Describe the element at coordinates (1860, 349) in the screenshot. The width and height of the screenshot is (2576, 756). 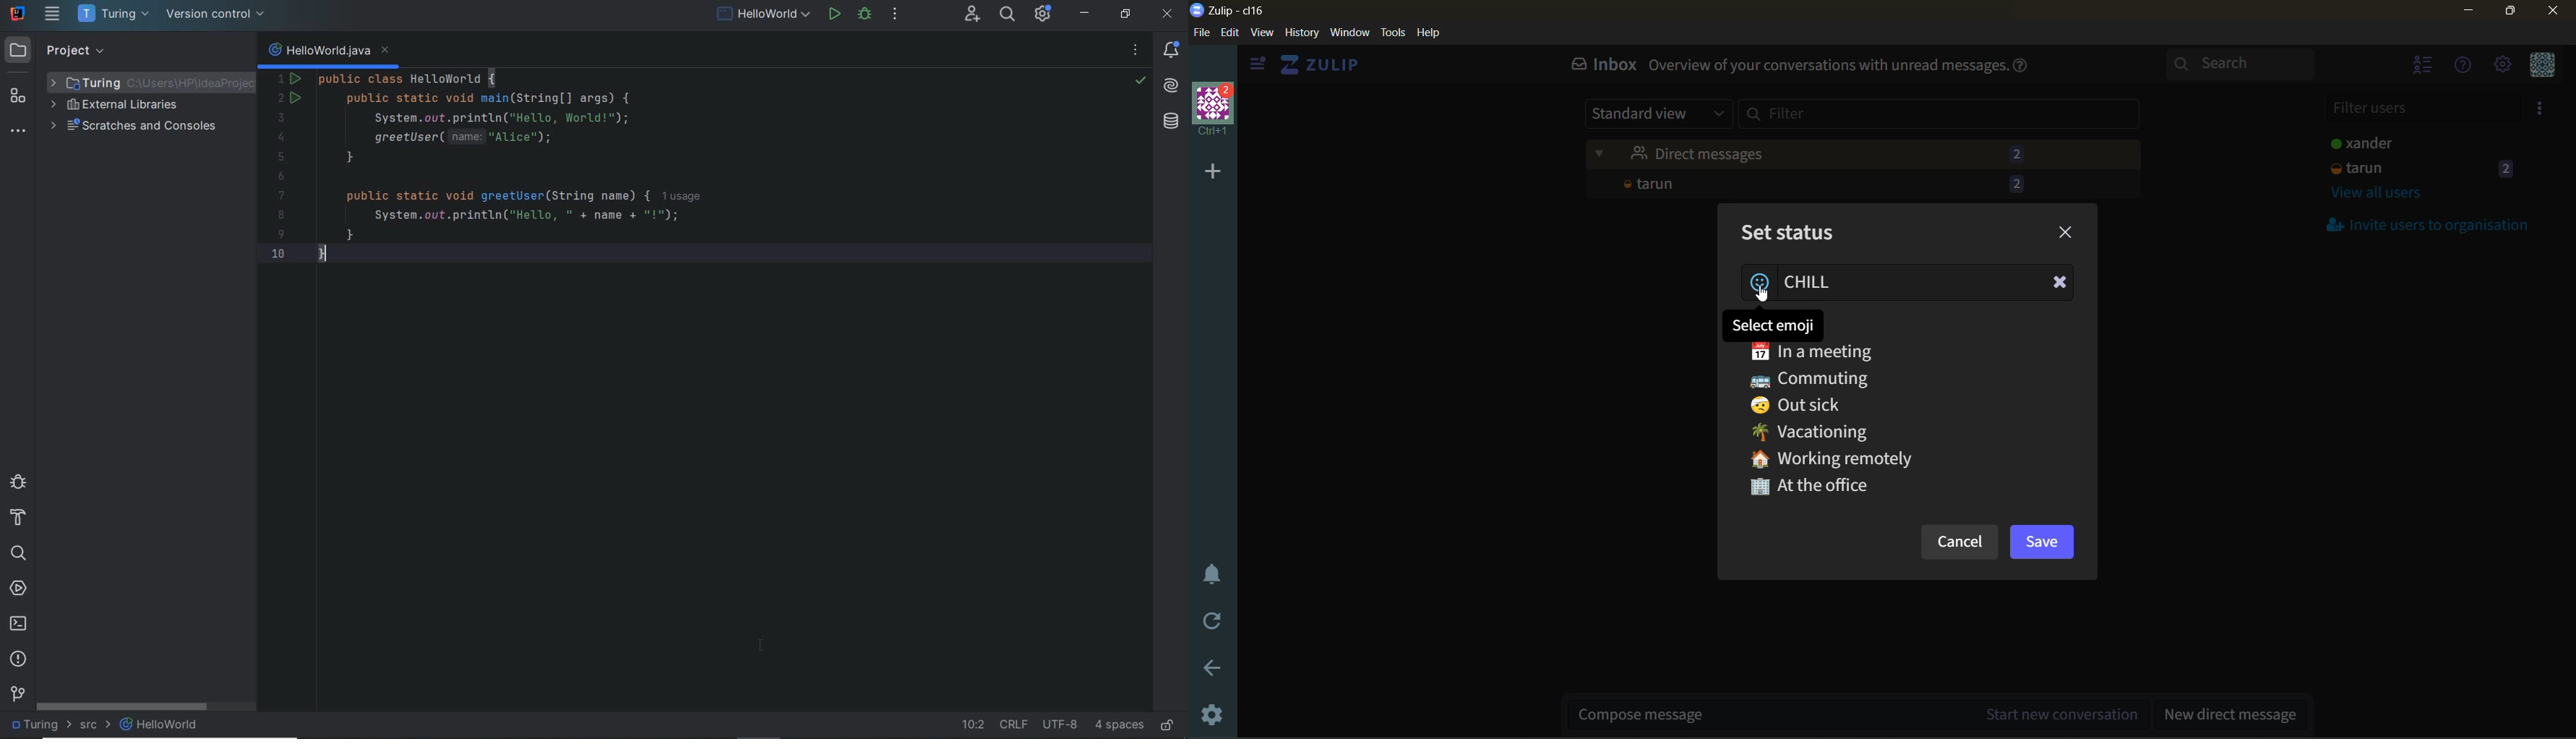
I see `In a meeting` at that location.